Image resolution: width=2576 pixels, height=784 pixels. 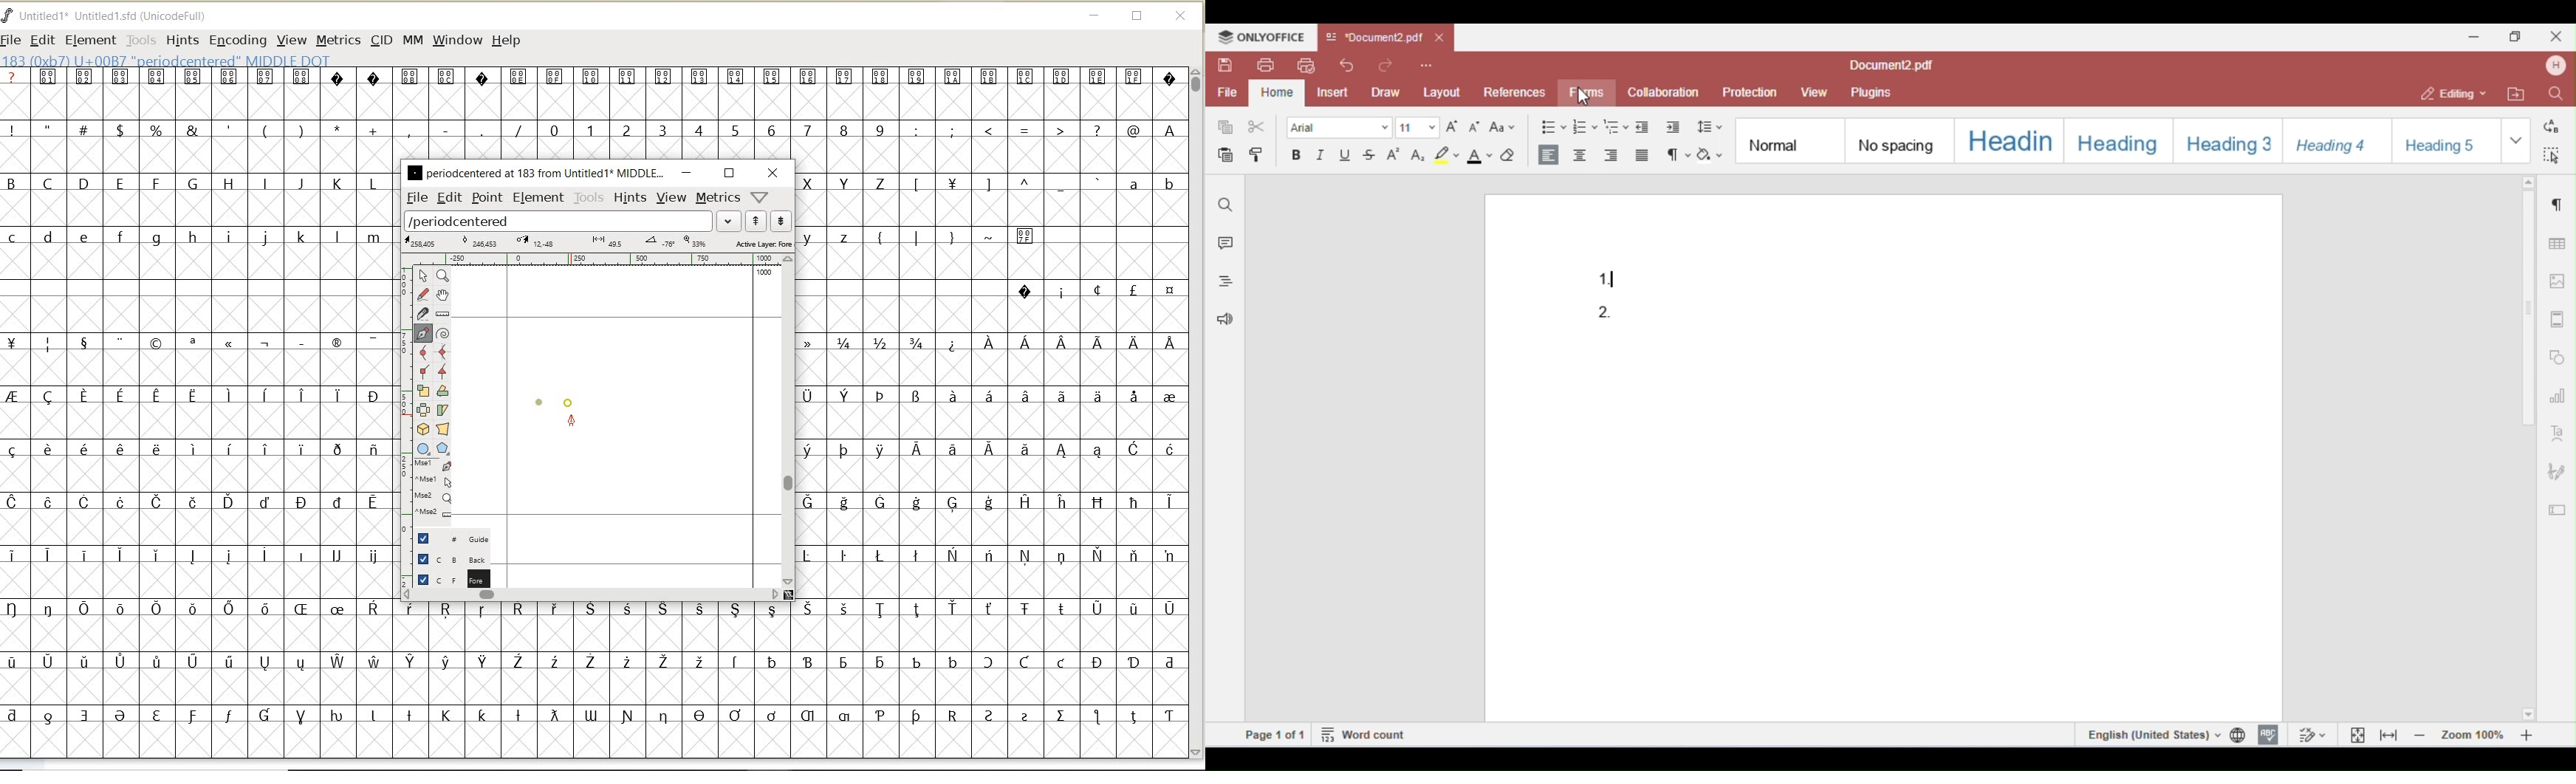 What do you see at coordinates (764, 274) in the screenshot?
I see `1000` at bounding box center [764, 274].